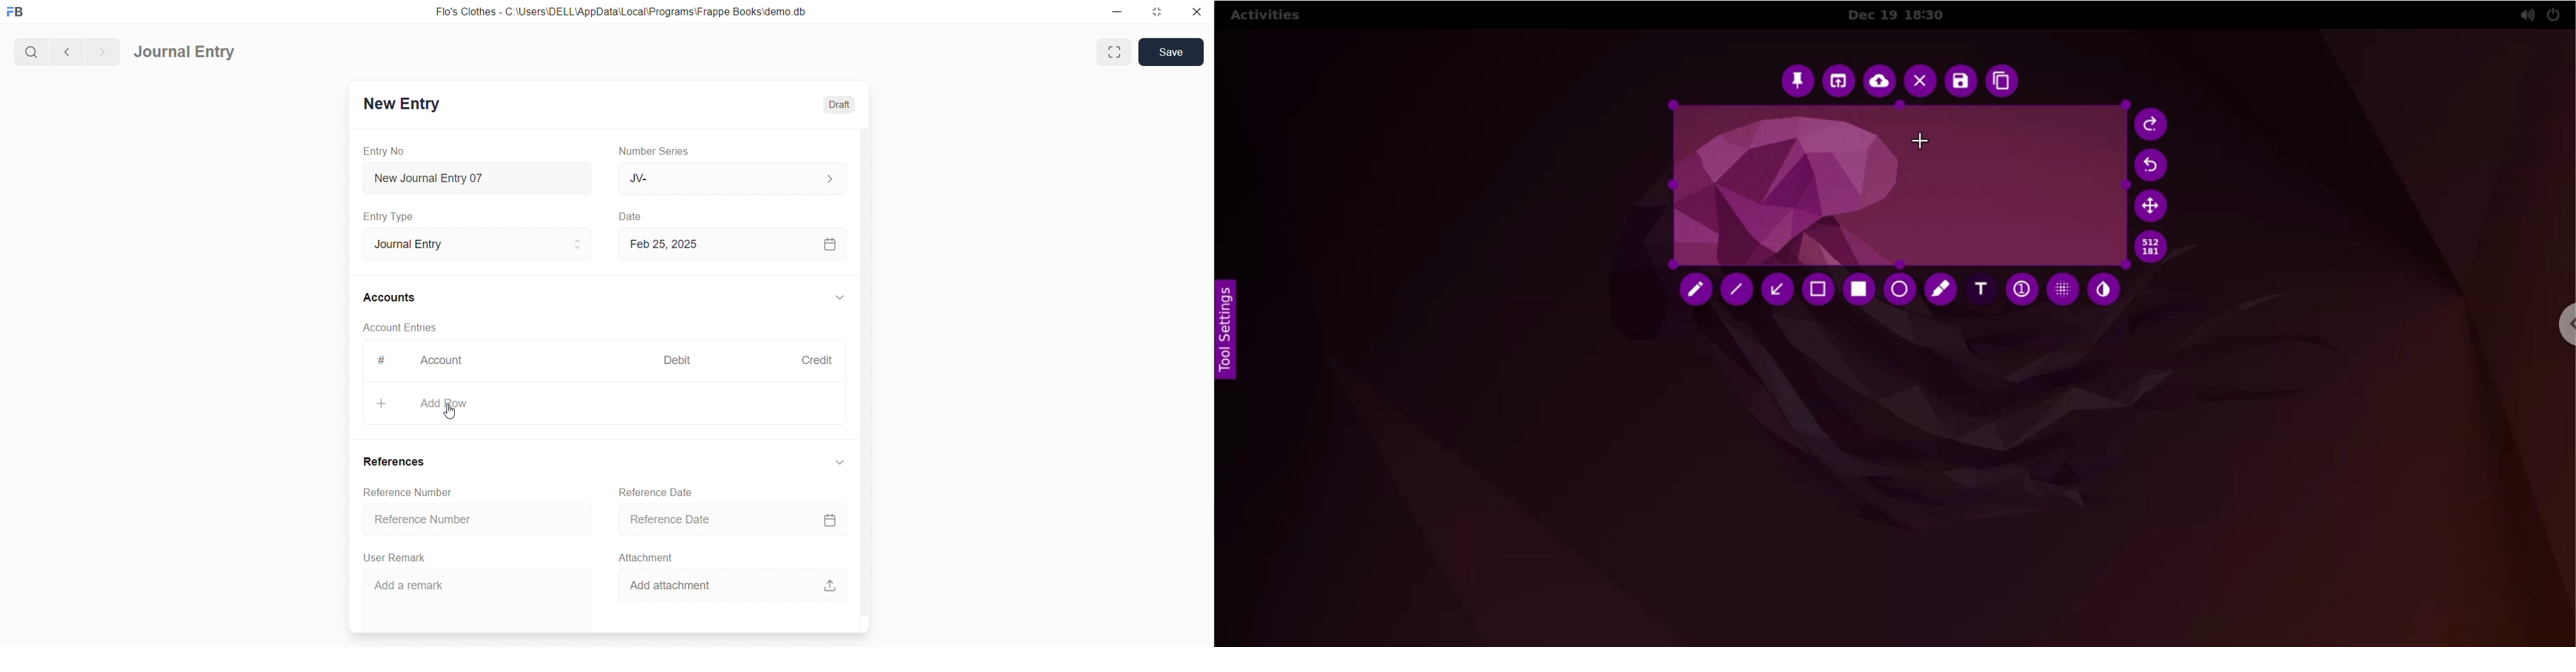 The height and width of the screenshot is (672, 2576). I want to click on Entry No, so click(384, 150).